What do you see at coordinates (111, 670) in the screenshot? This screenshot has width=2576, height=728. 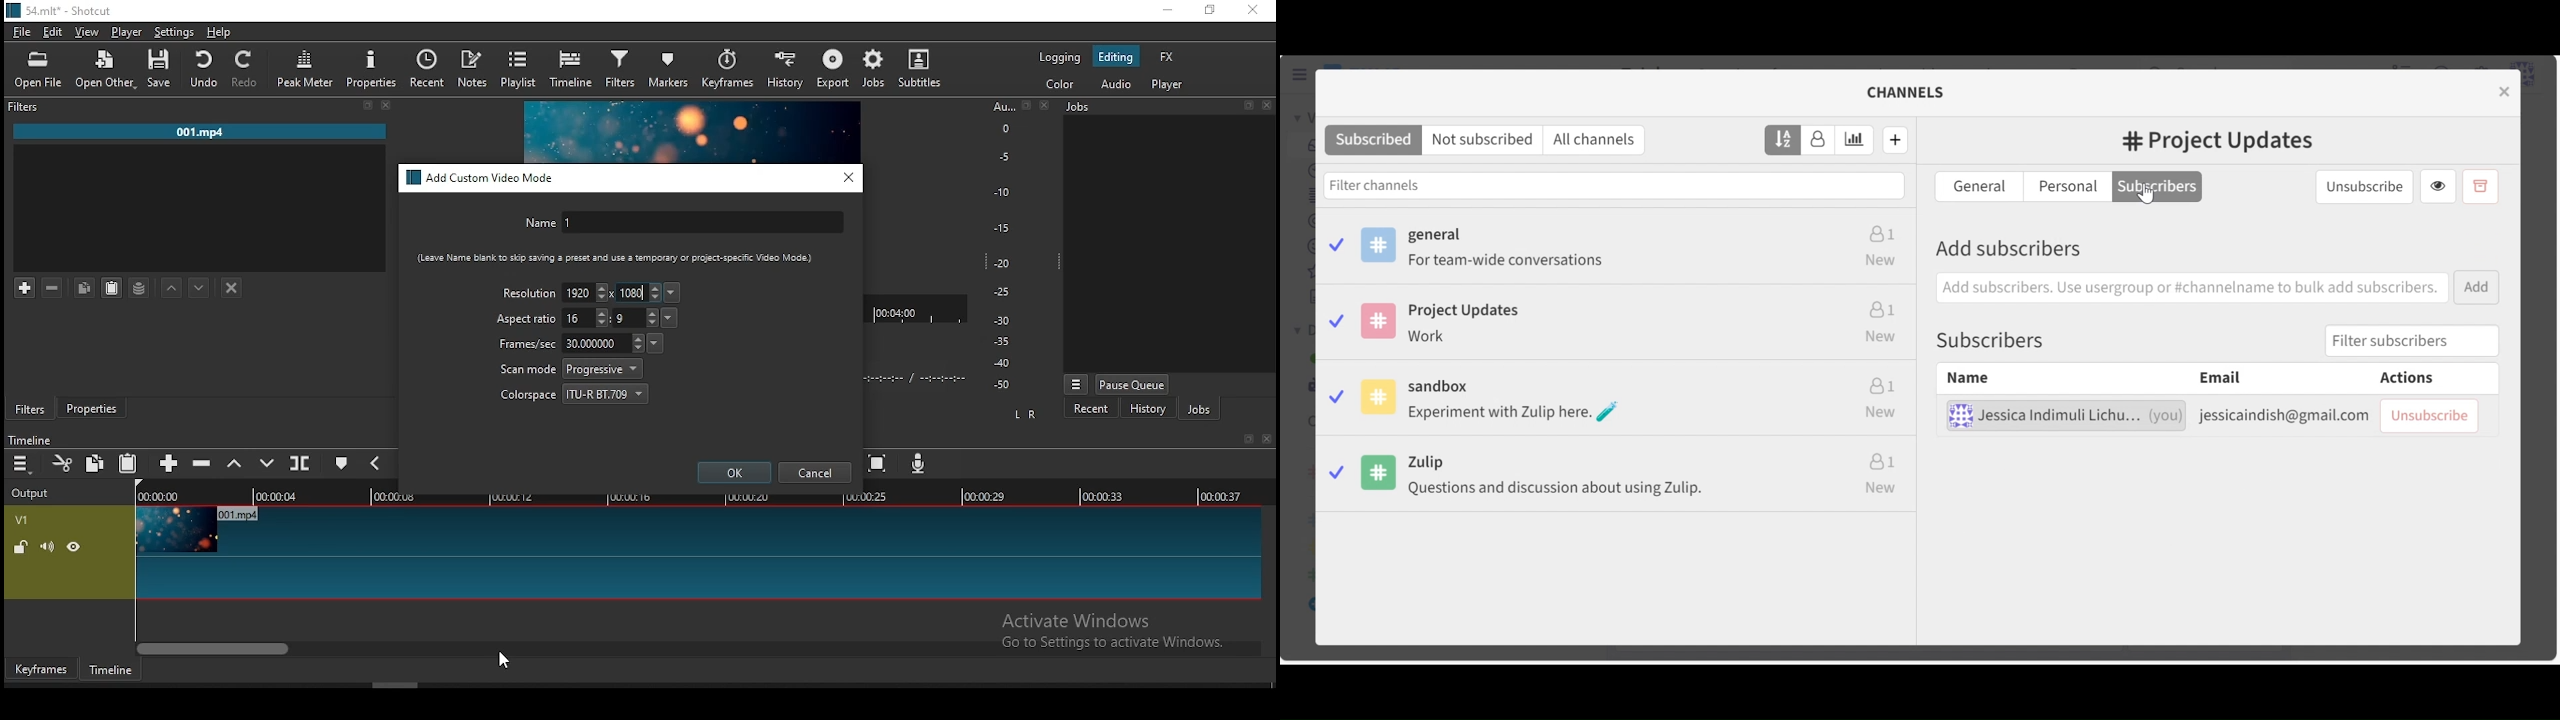 I see `timeline` at bounding box center [111, 670].